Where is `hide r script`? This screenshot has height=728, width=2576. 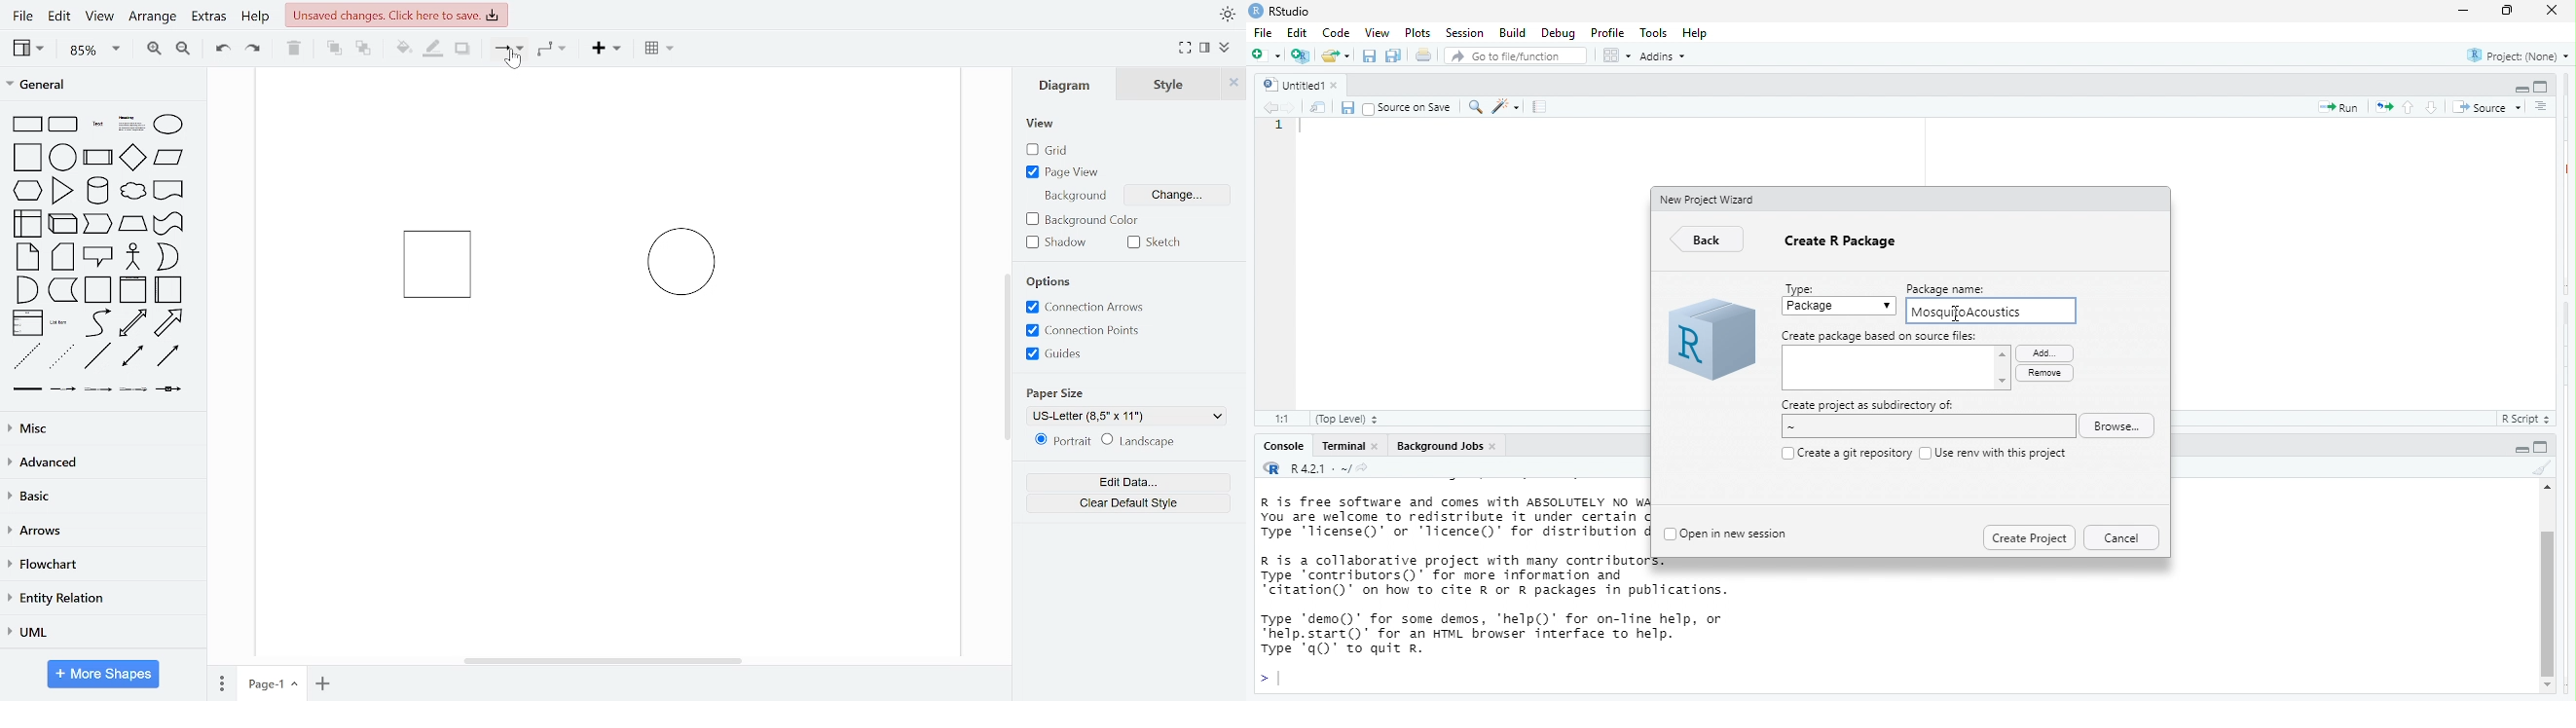 hide r script is located at coordinates (2519, 89).